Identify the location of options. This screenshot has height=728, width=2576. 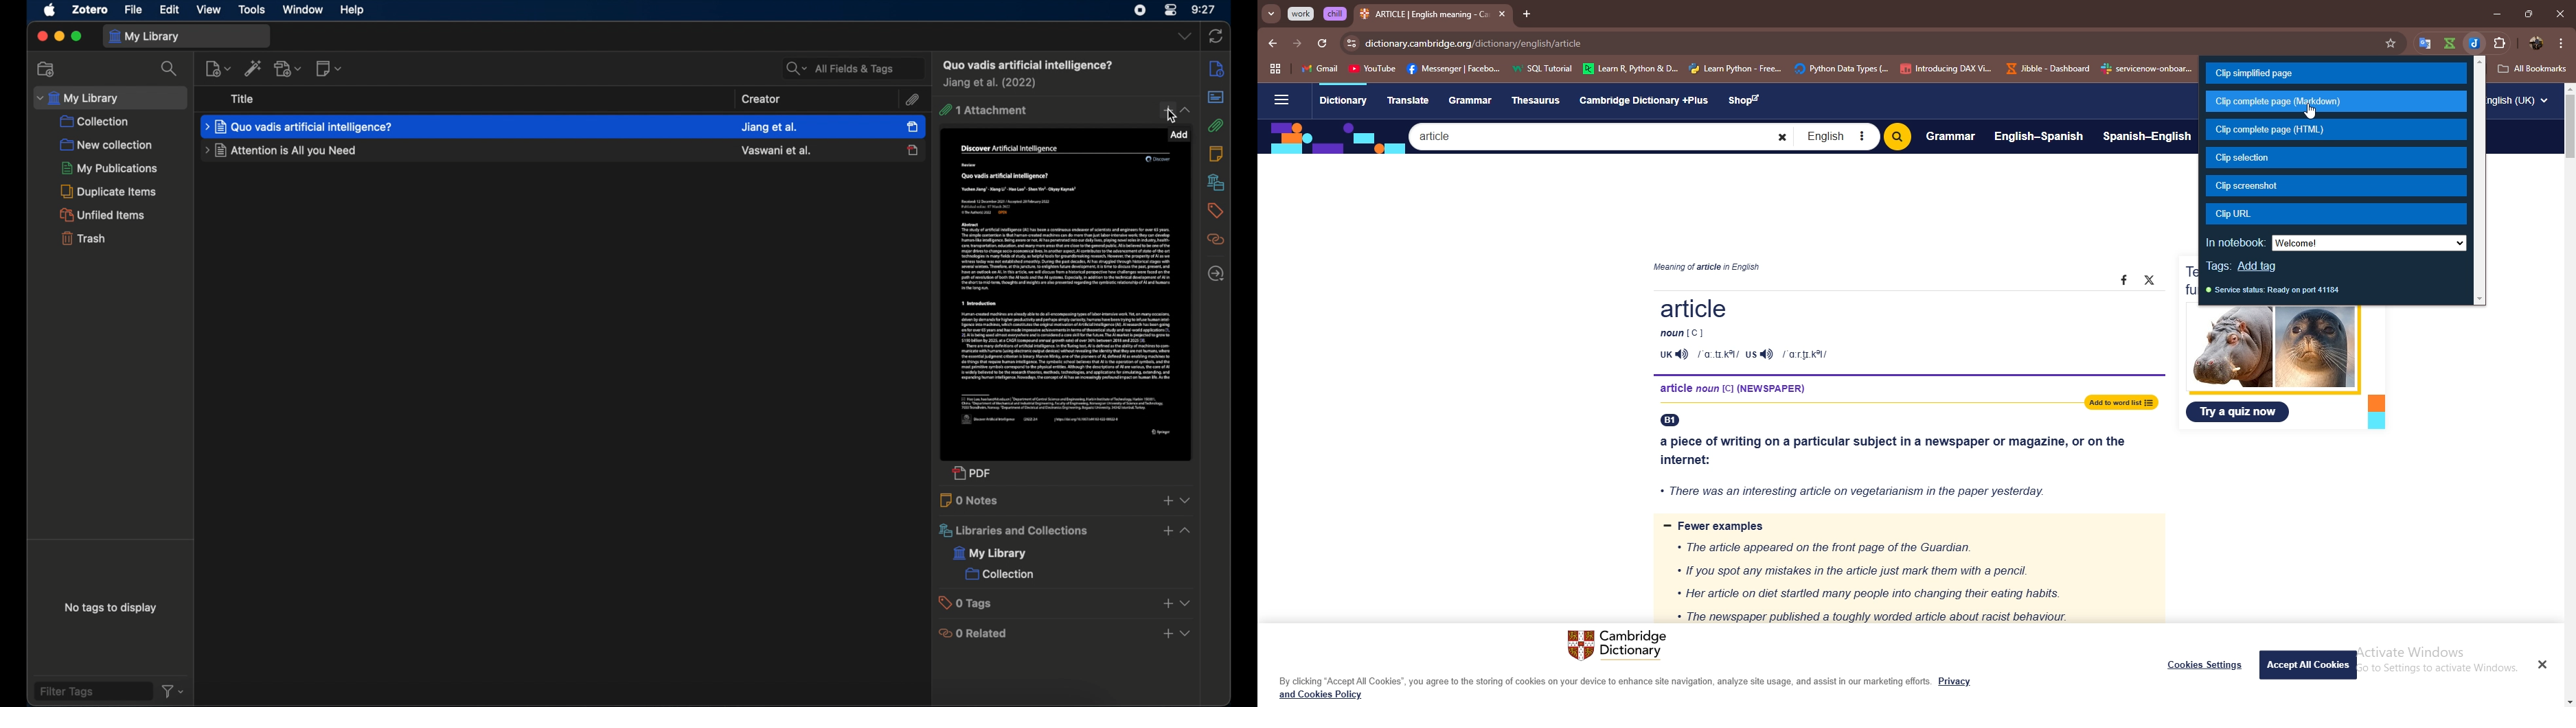
(2562, 43).